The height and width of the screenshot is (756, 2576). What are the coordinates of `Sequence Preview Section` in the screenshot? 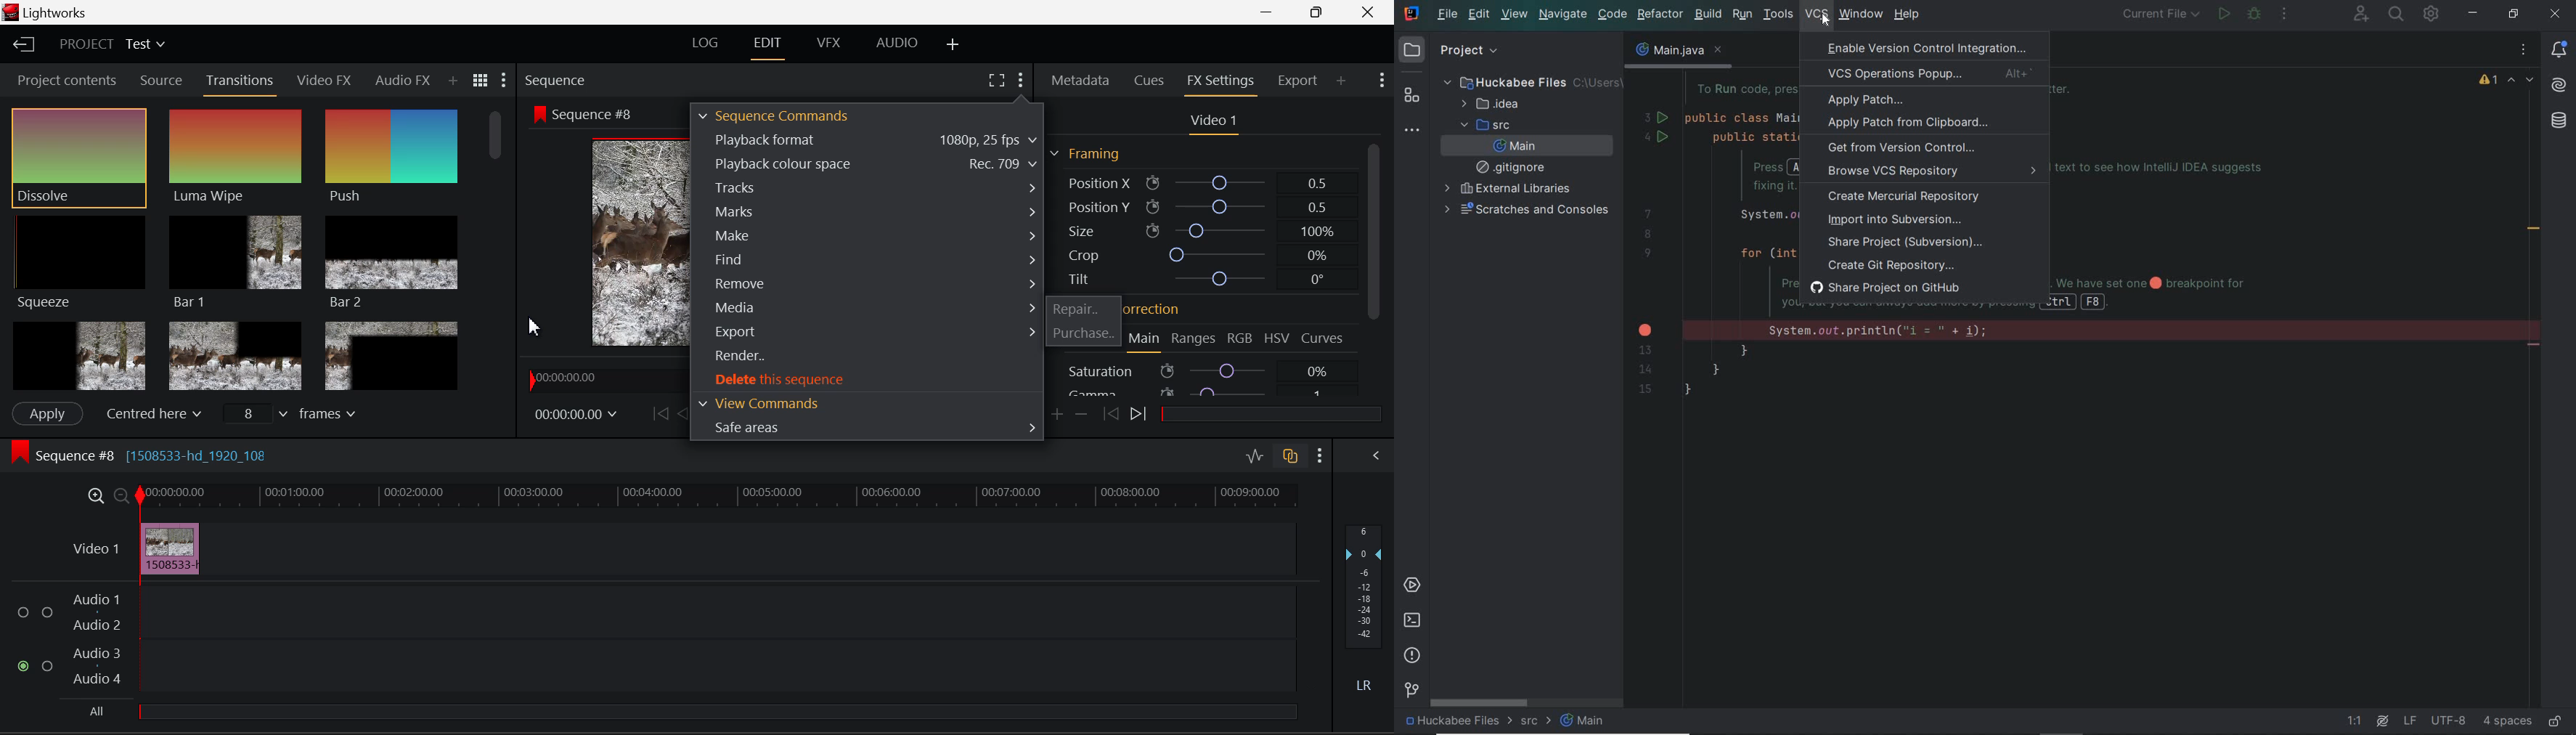 It's located at (553, 78).